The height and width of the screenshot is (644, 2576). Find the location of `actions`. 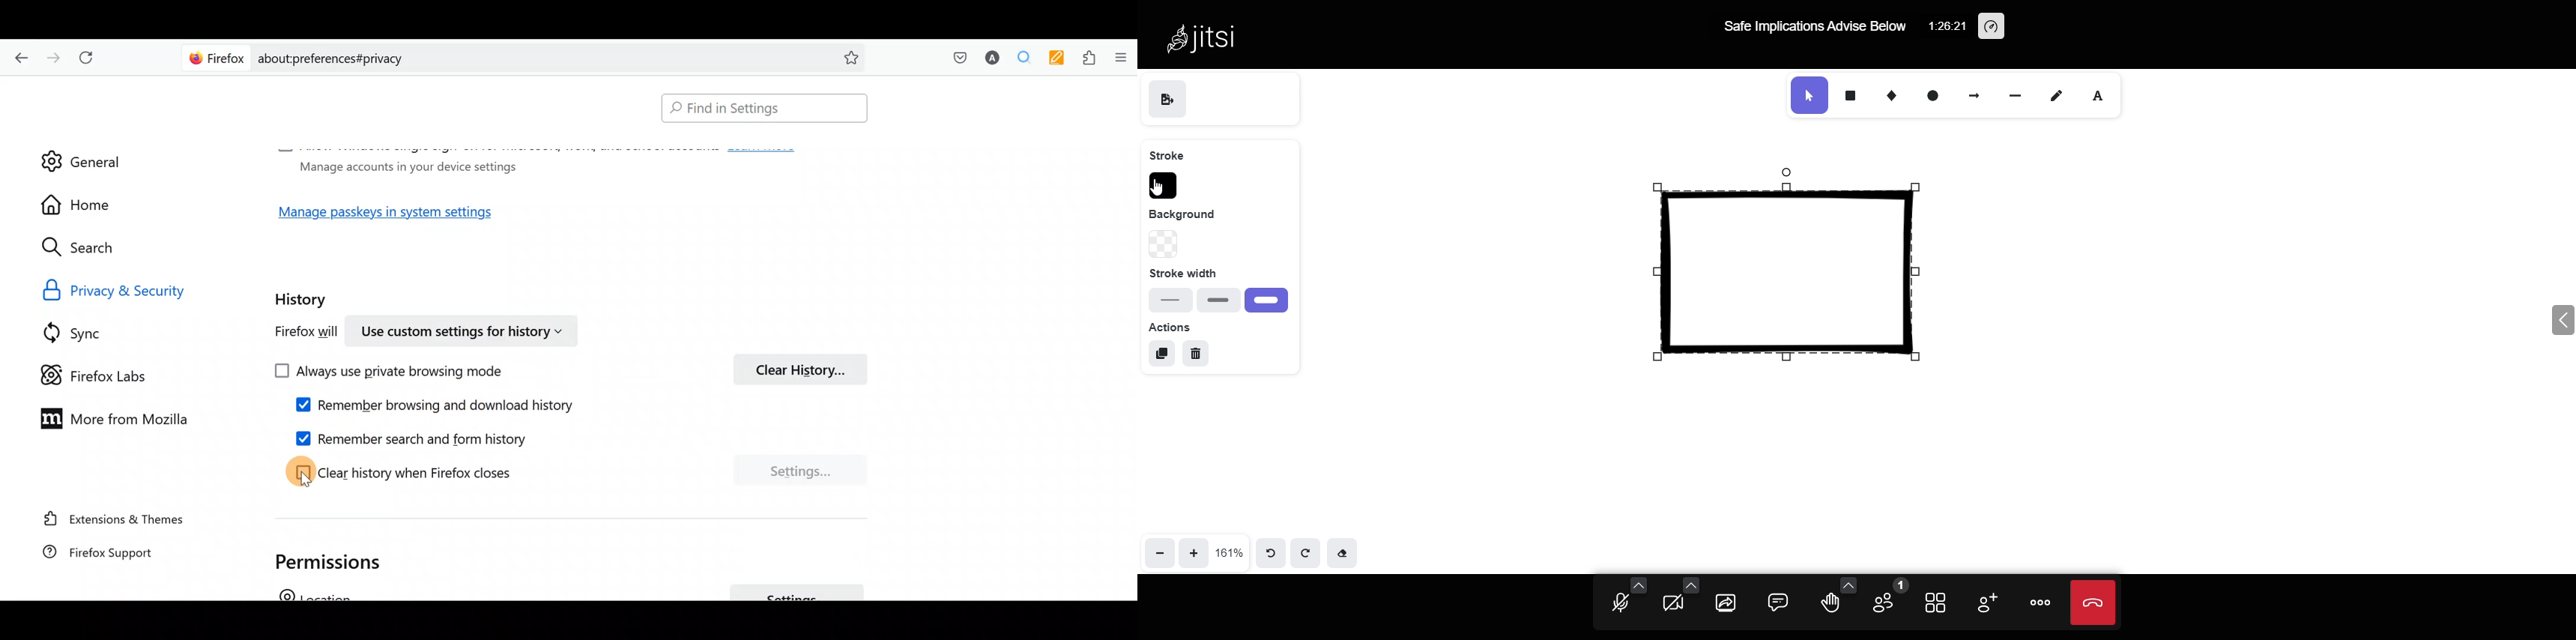

actions is located at coordinates (1176, 324).